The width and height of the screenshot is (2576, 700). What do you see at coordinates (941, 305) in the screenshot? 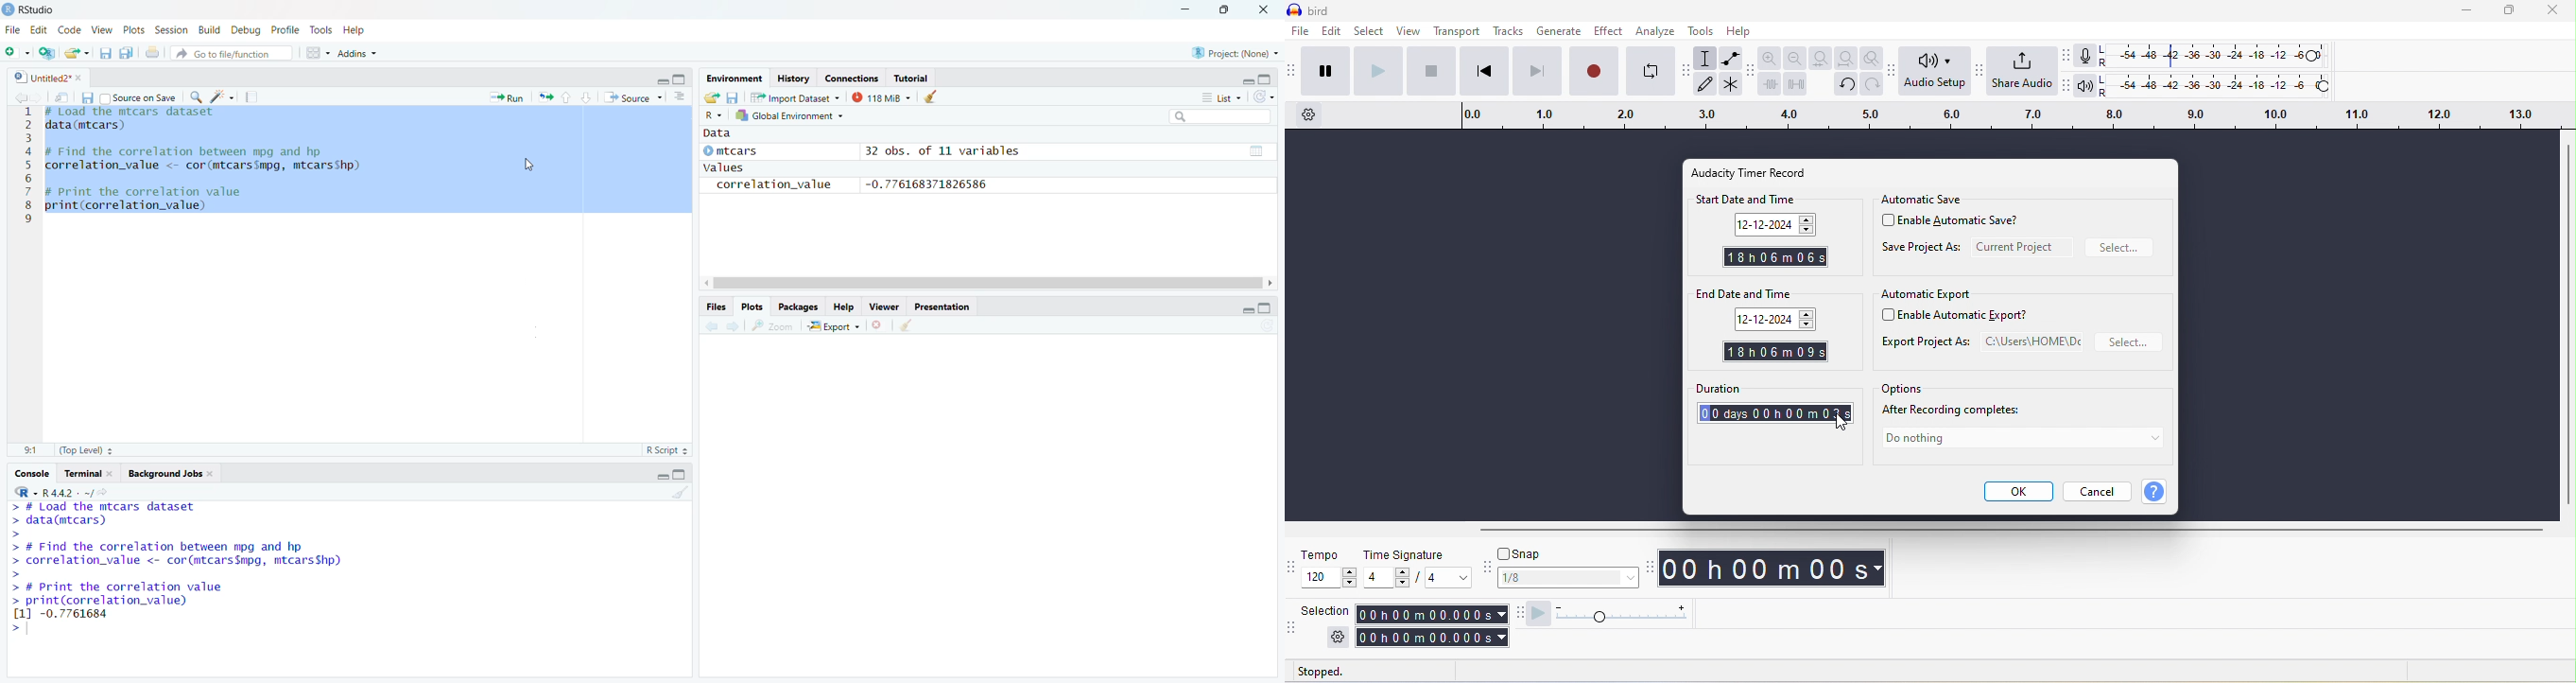
I see `Presentation` at bounding box center [941, 305].